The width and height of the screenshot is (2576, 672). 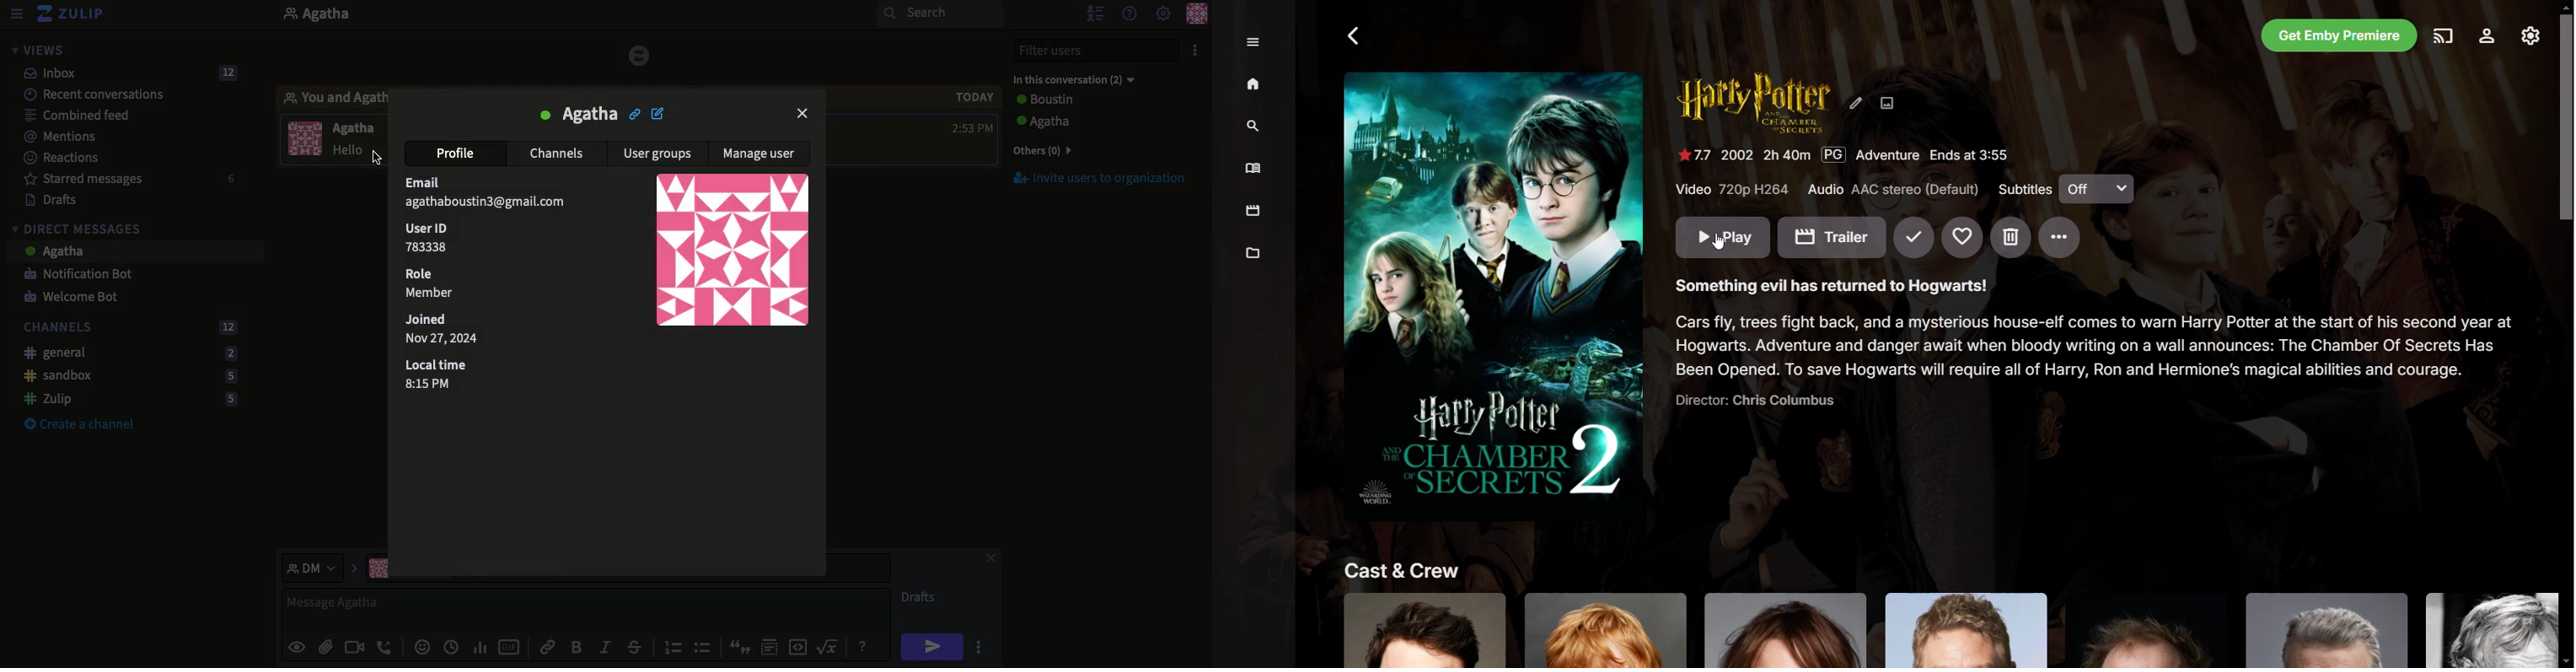 I want to click on Bullet, so click(x=705, y=647).